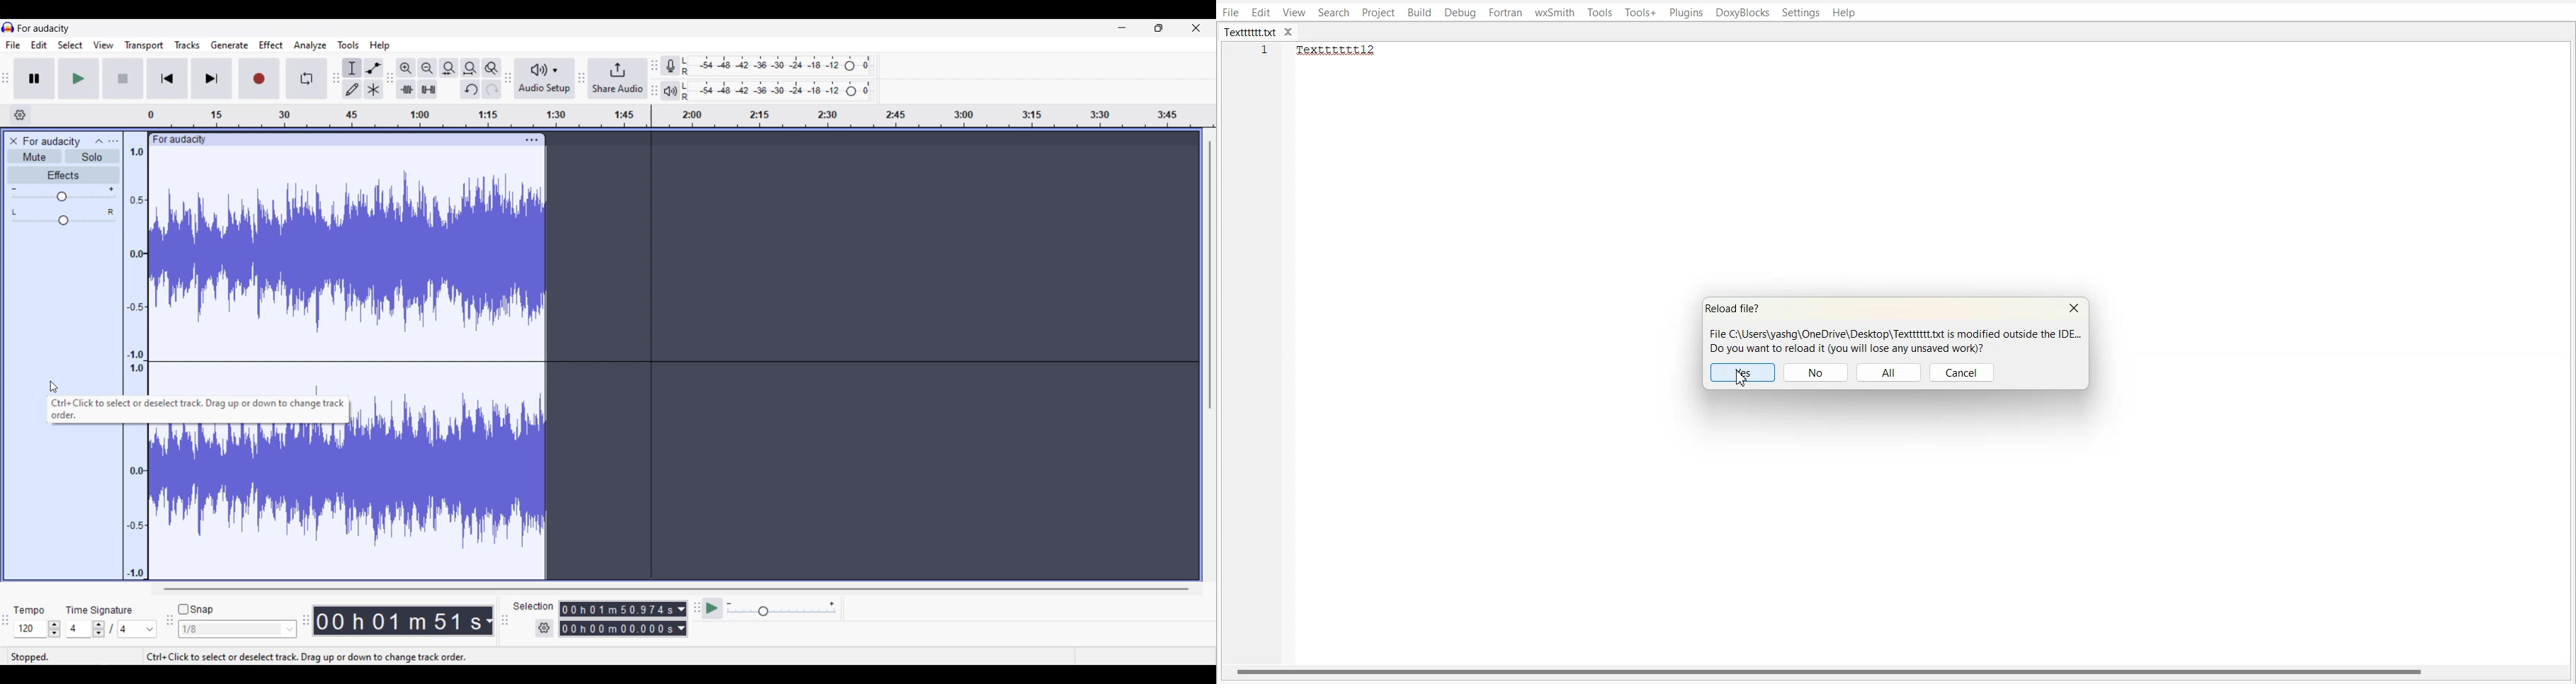 This screenshot has width=2576, height=700. What do you see at coordinates (1555, 12) in the screenshot?
I see `wxSmith` at bounding box center [1555, 12].